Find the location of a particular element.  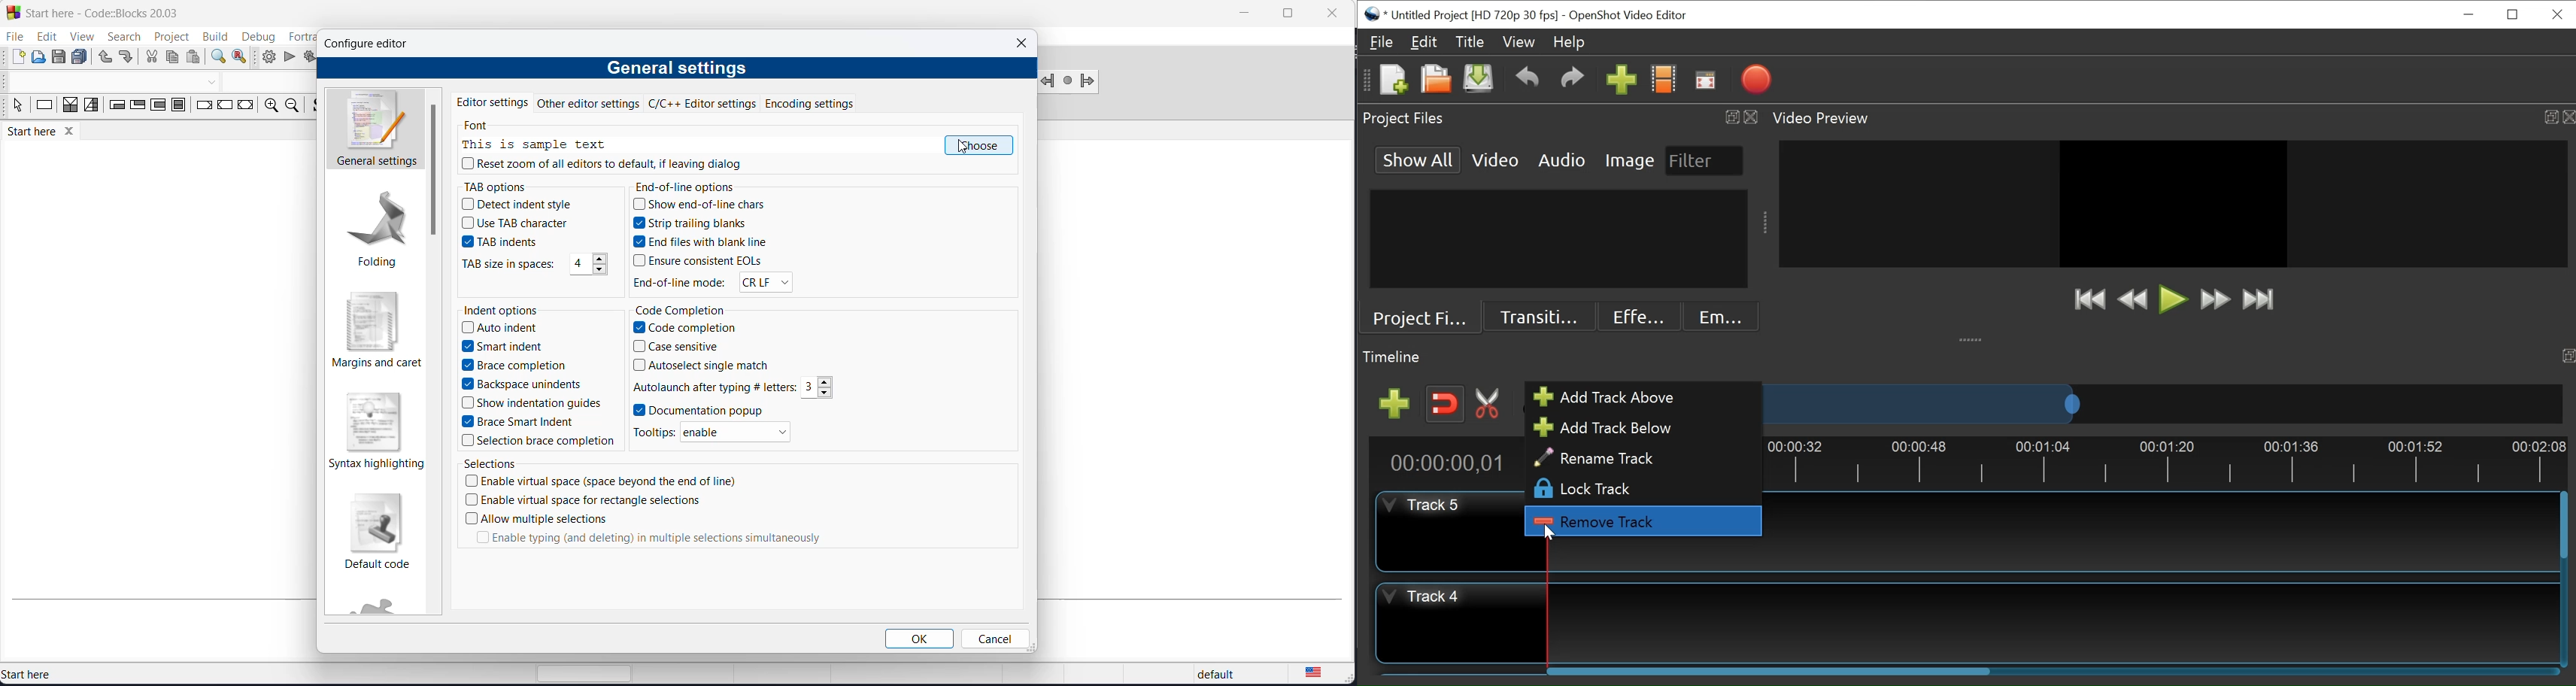

instruction is located at coordinates (44, 108).